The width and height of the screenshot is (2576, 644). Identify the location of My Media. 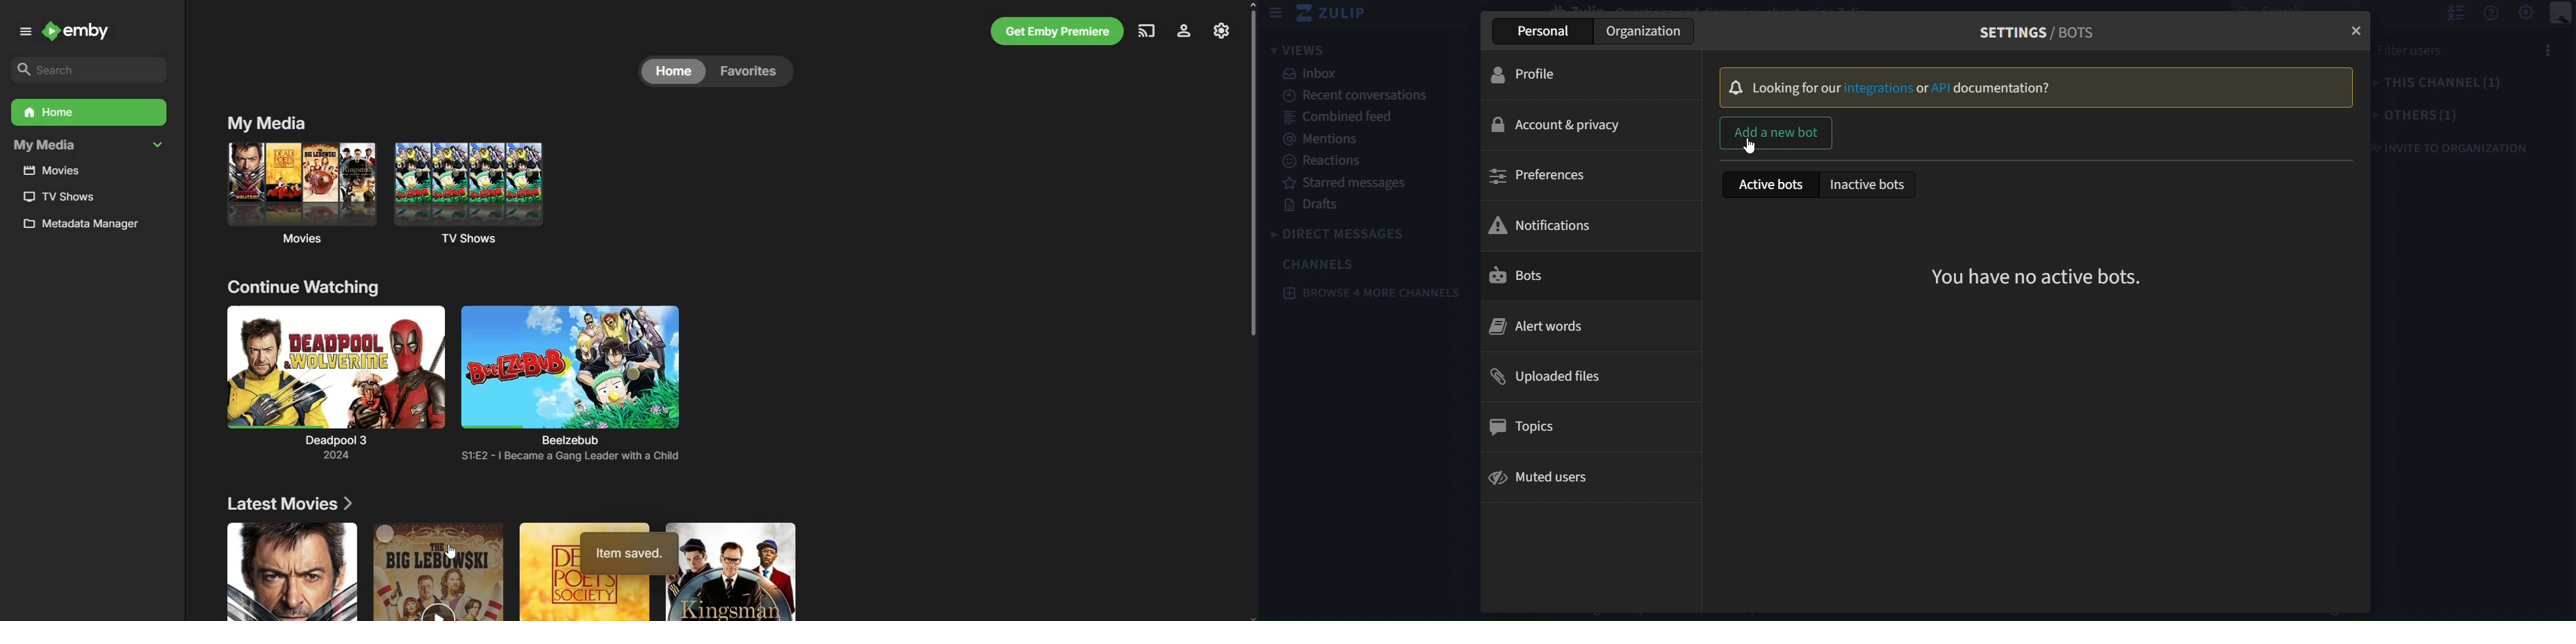
(88, 146).